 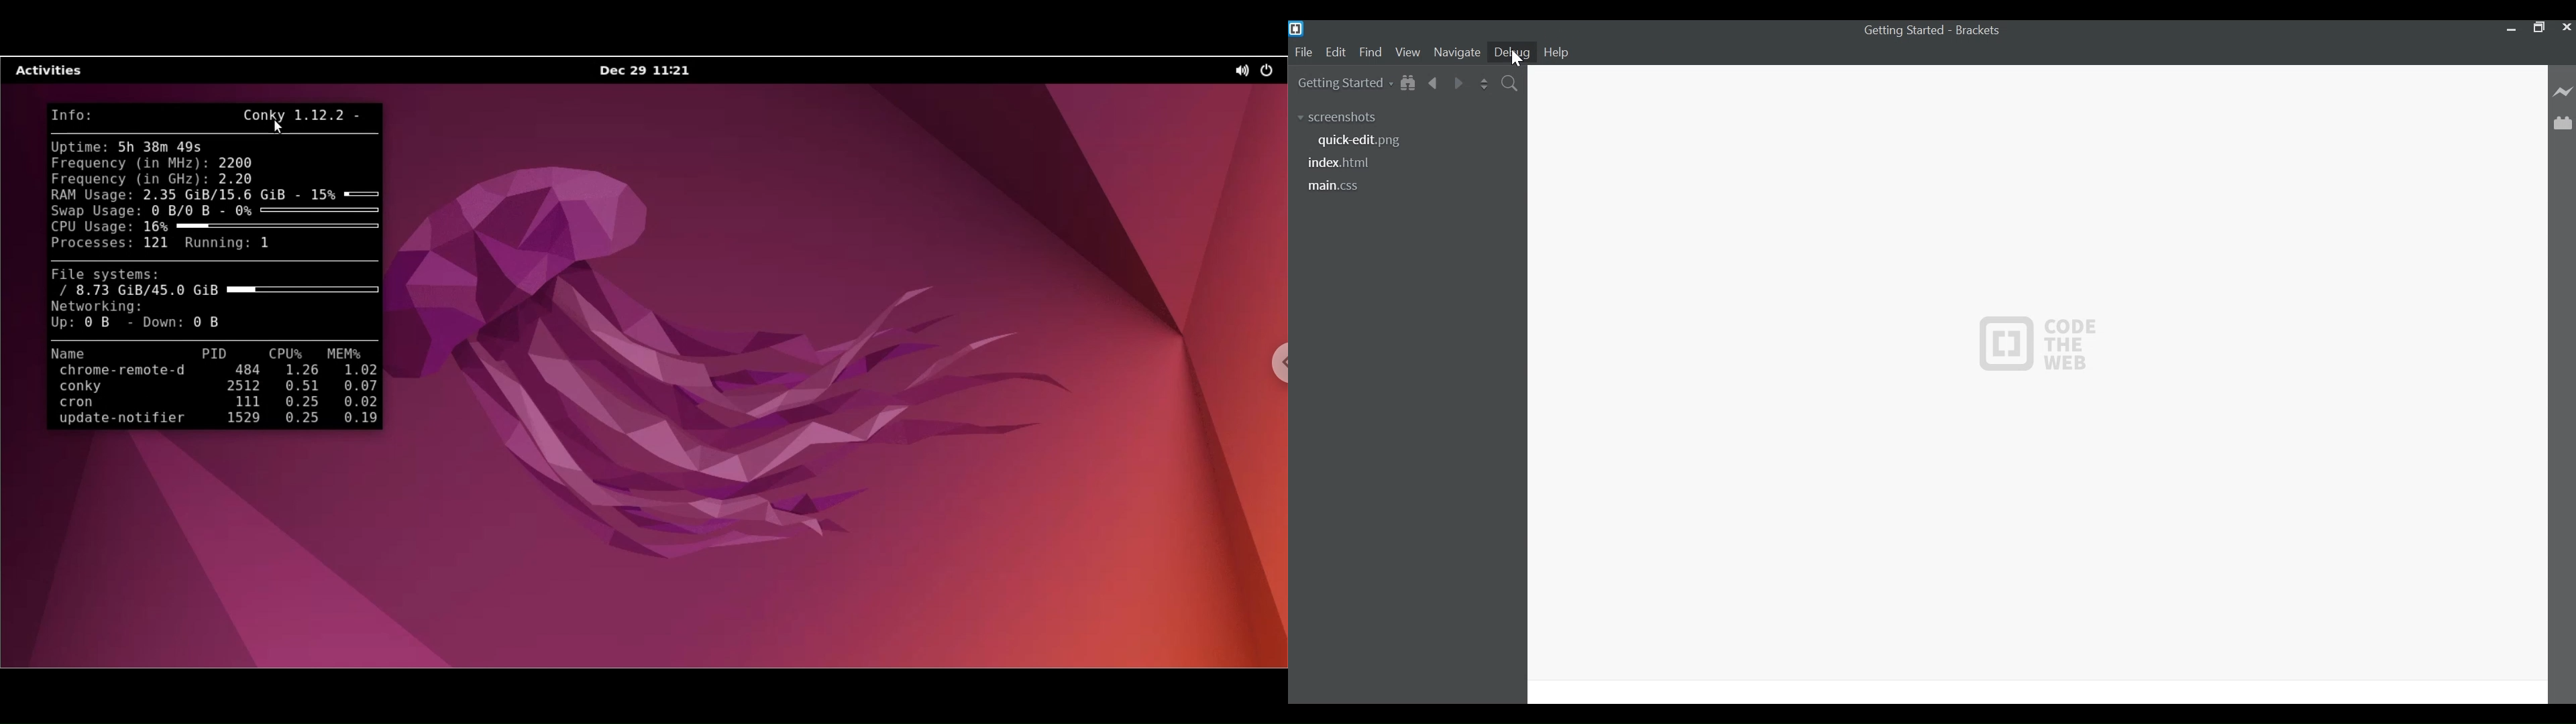 What do you see at coordinates (1344, 162) in the screenshot?
I see `index.html` at bounding box center [1344, 162].